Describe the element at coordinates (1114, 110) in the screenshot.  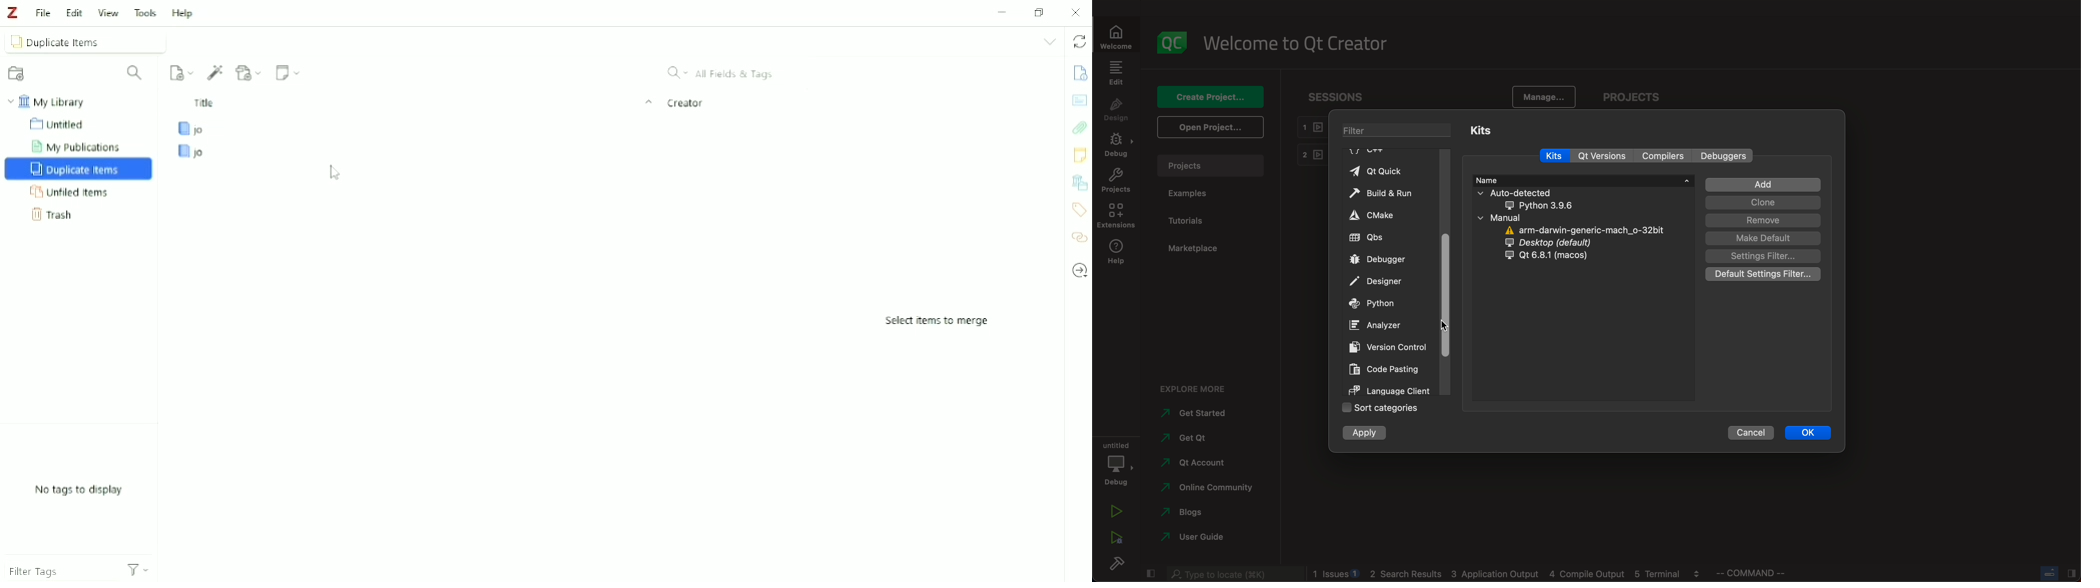
I see `design` at that location.